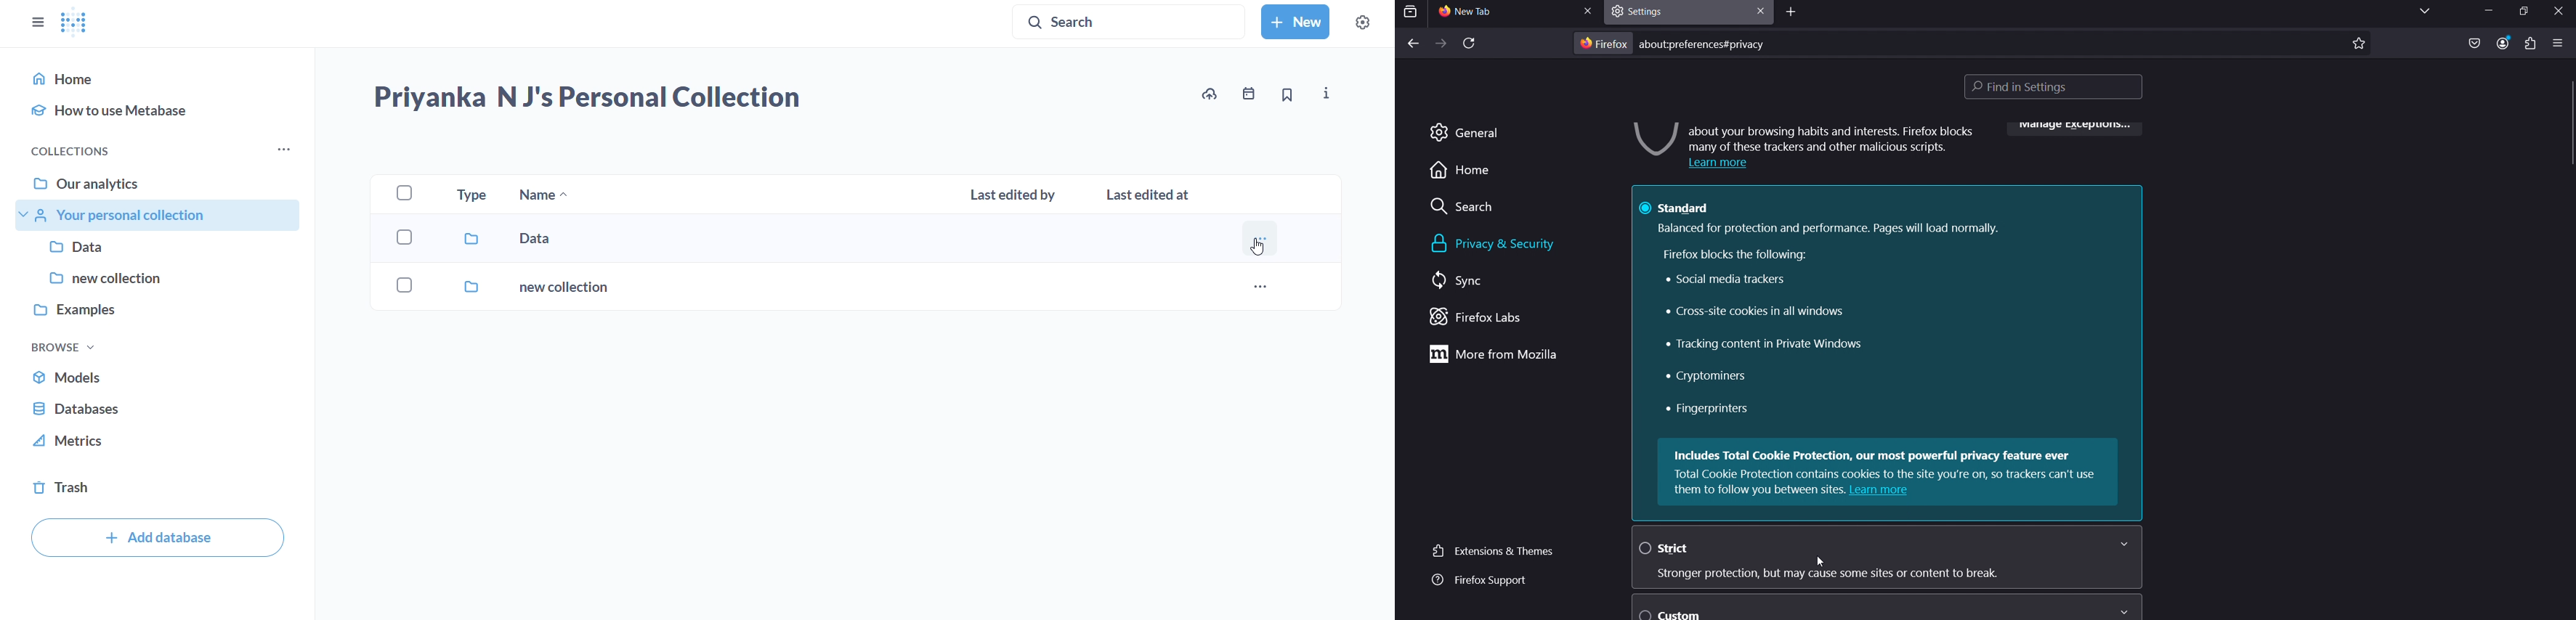  Describe the element at coordinates (1882, 558) in the screenshot. I see `strict Stronger protection, but may cause some sites or content to break.` at that location.